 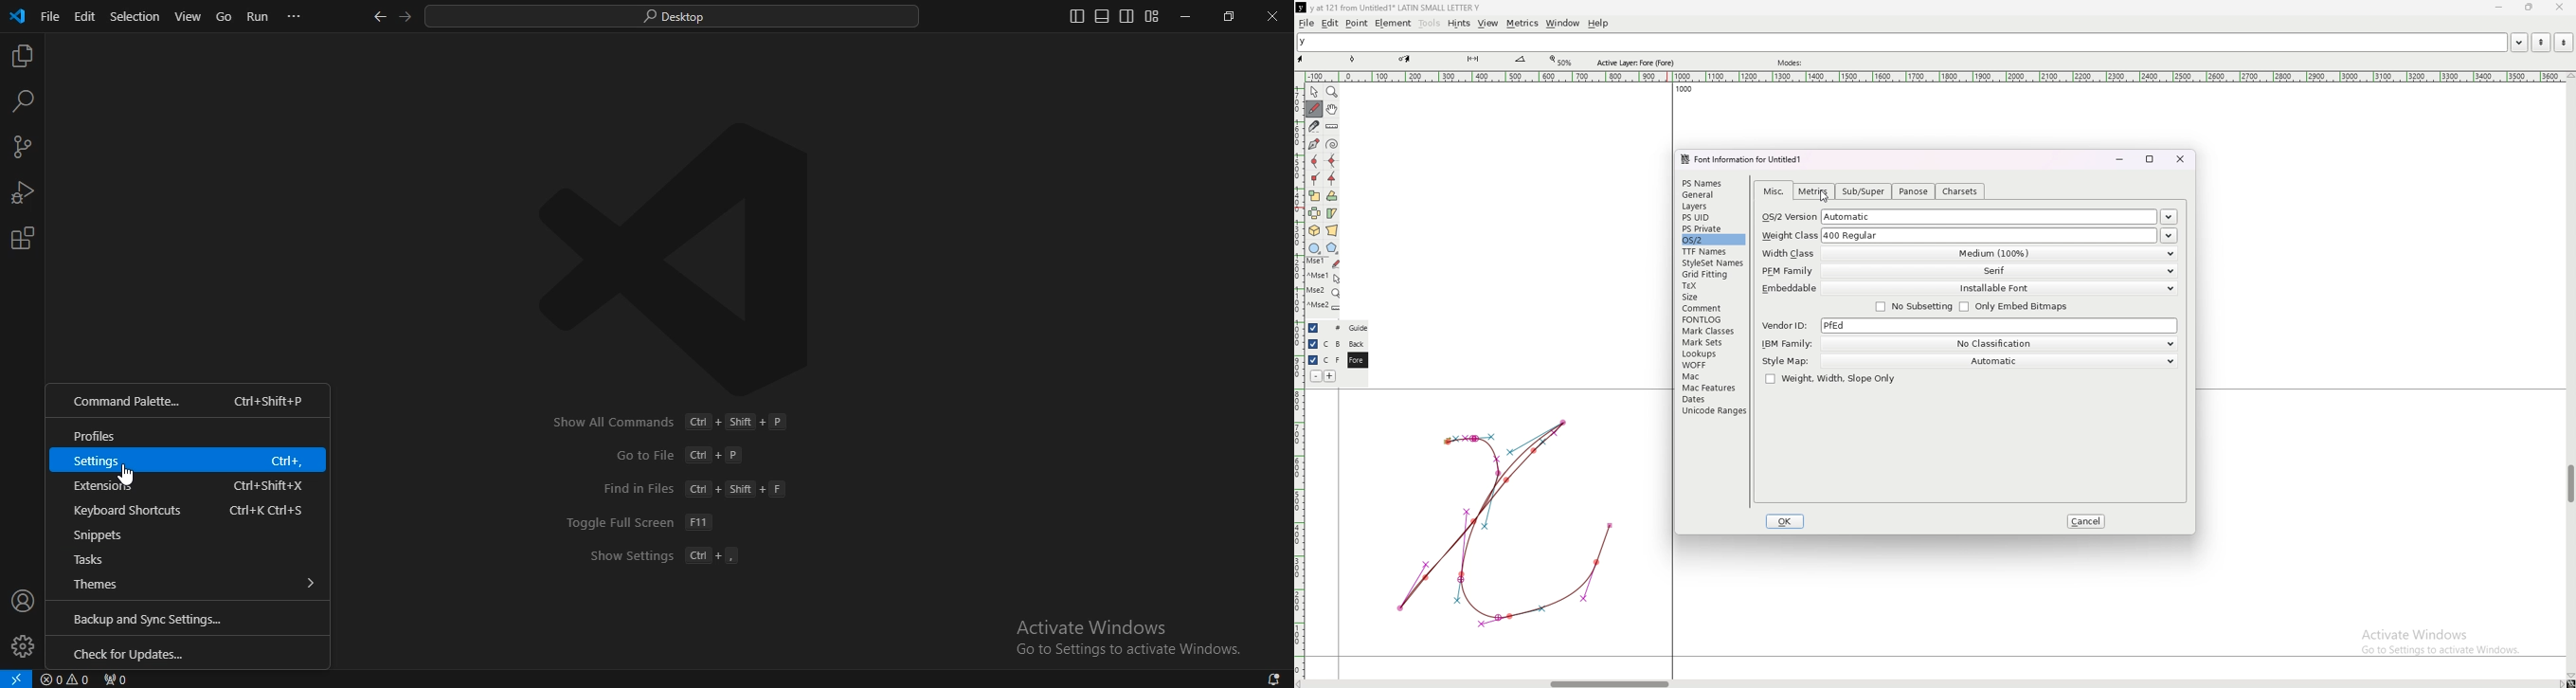 I want to click on panose, so click(x=1915, y=192).